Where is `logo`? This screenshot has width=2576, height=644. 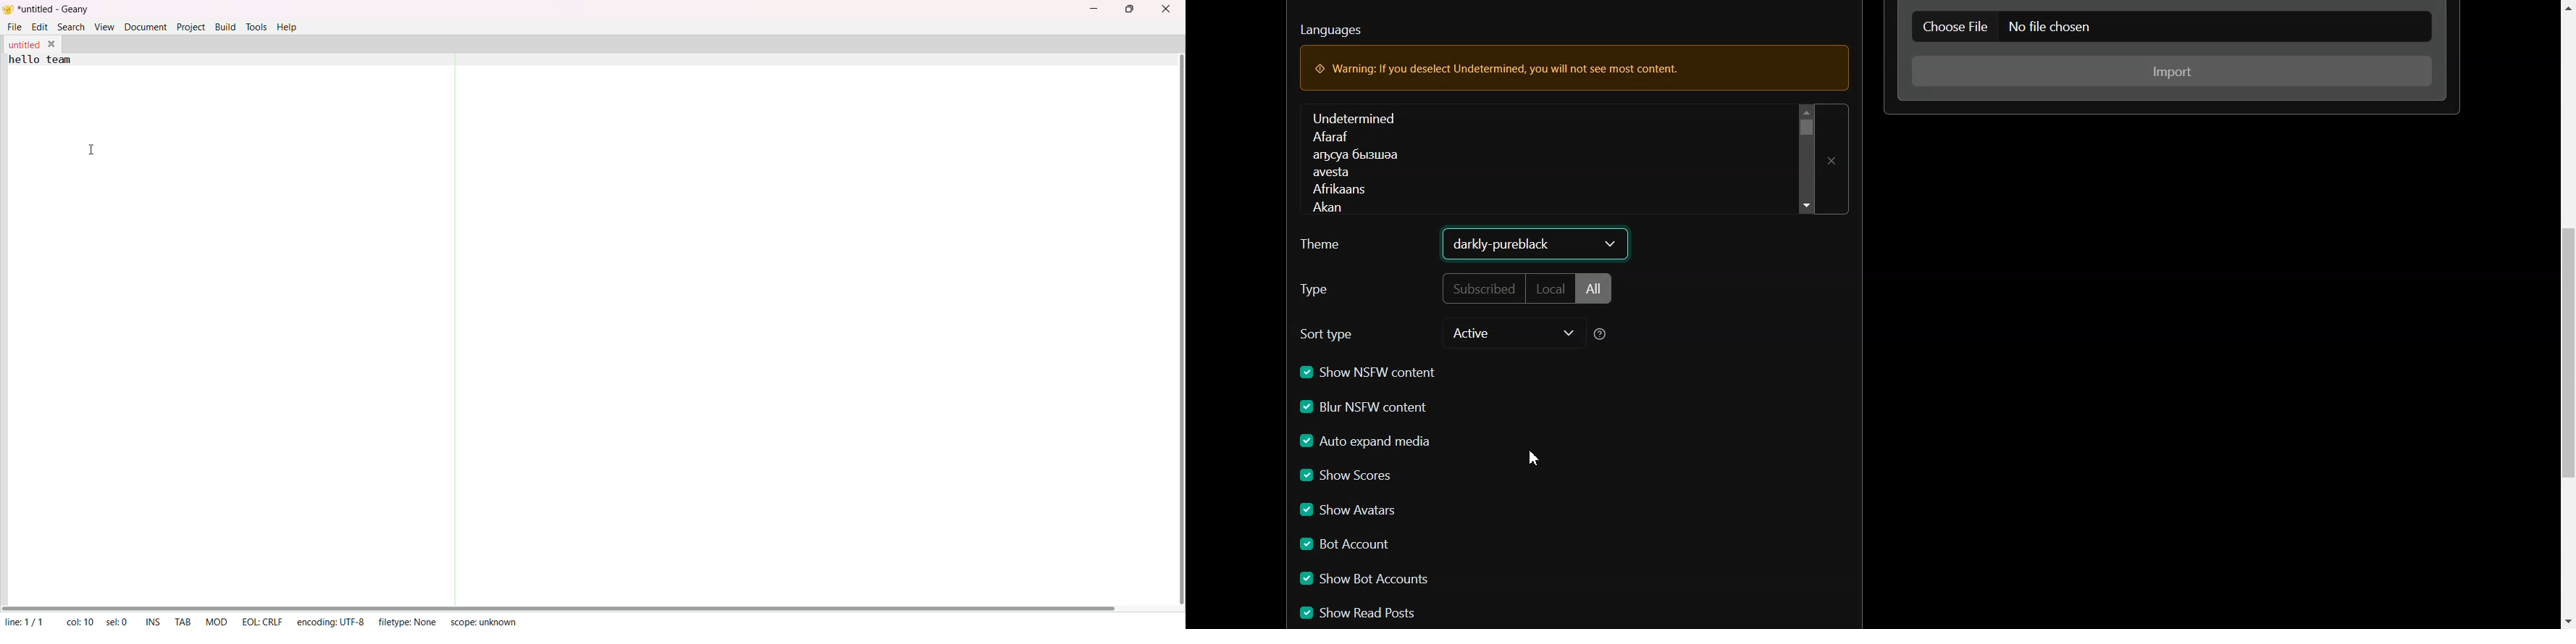
logo is located at coordinates (8, 9).